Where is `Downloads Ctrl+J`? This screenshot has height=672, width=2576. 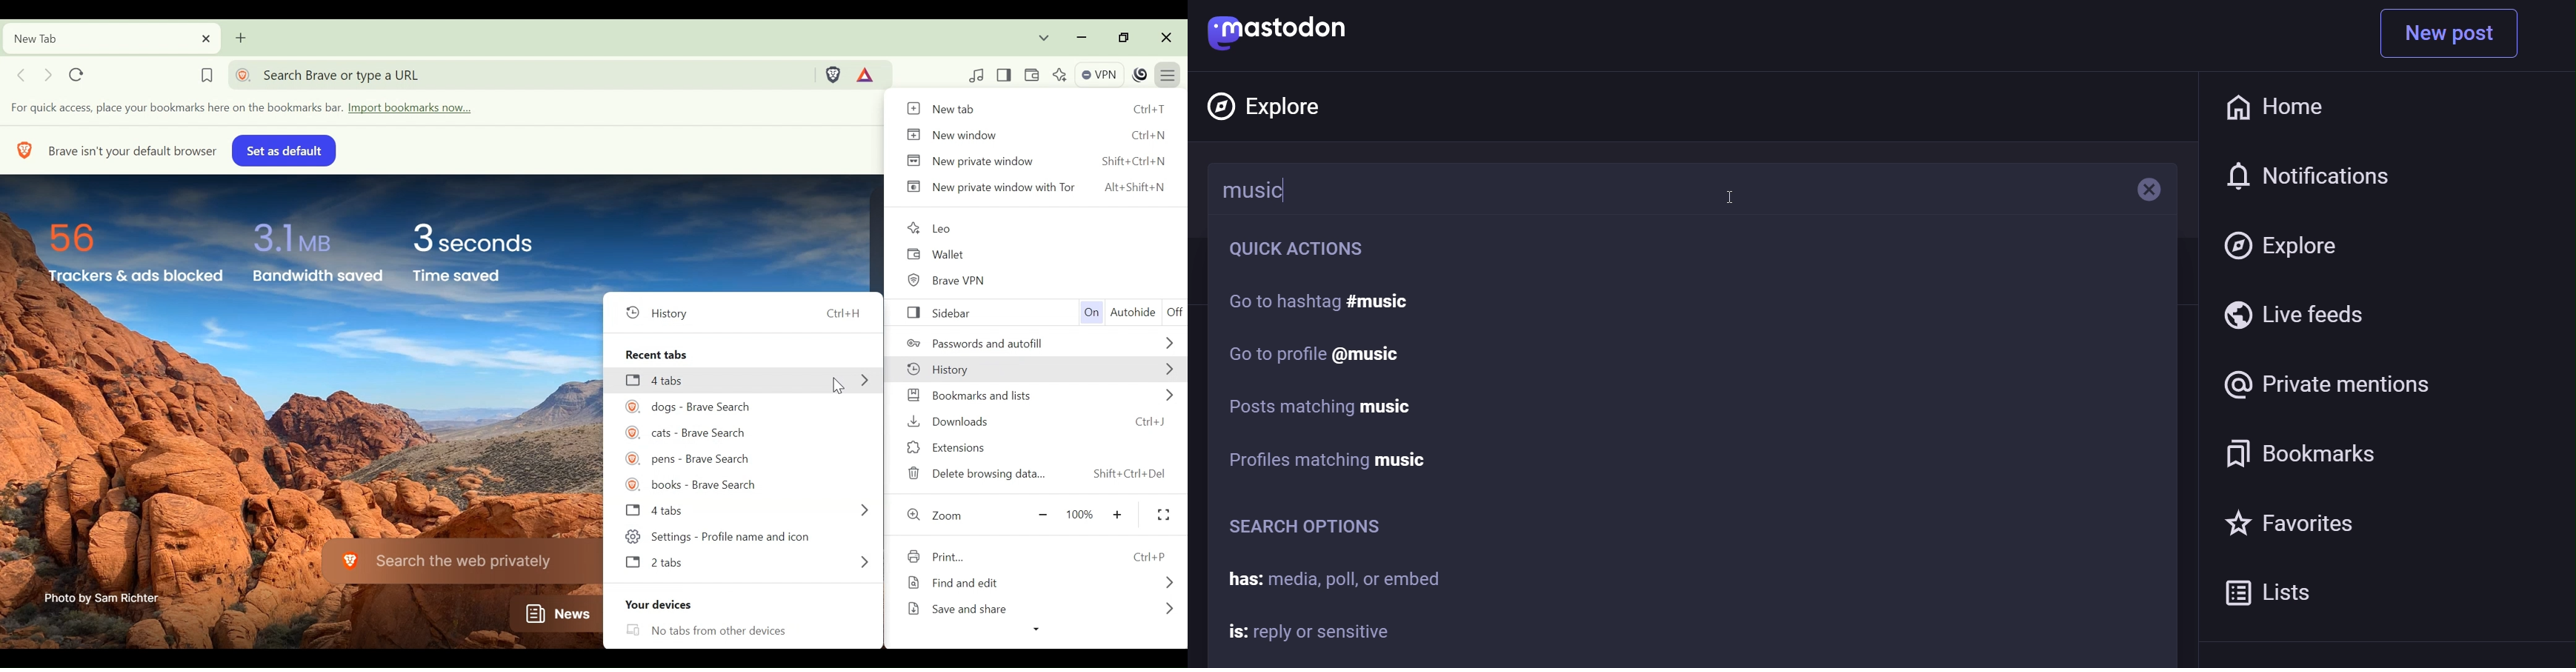 Downloads Ctrl+J is located at coordinates (1041, 420).